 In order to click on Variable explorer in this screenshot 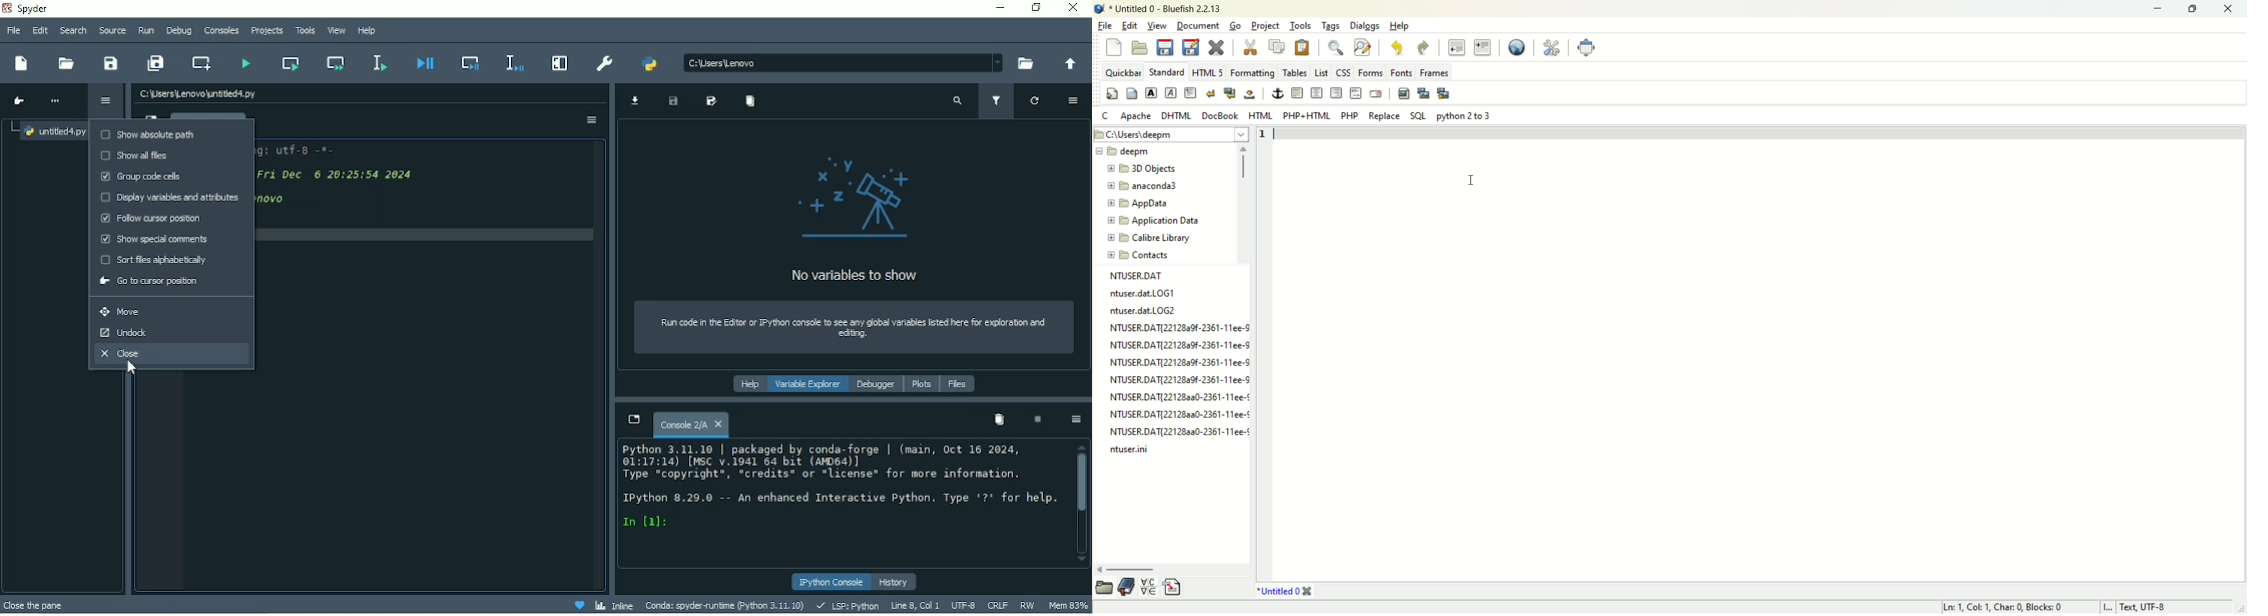, I will do `click(808, 385)`.